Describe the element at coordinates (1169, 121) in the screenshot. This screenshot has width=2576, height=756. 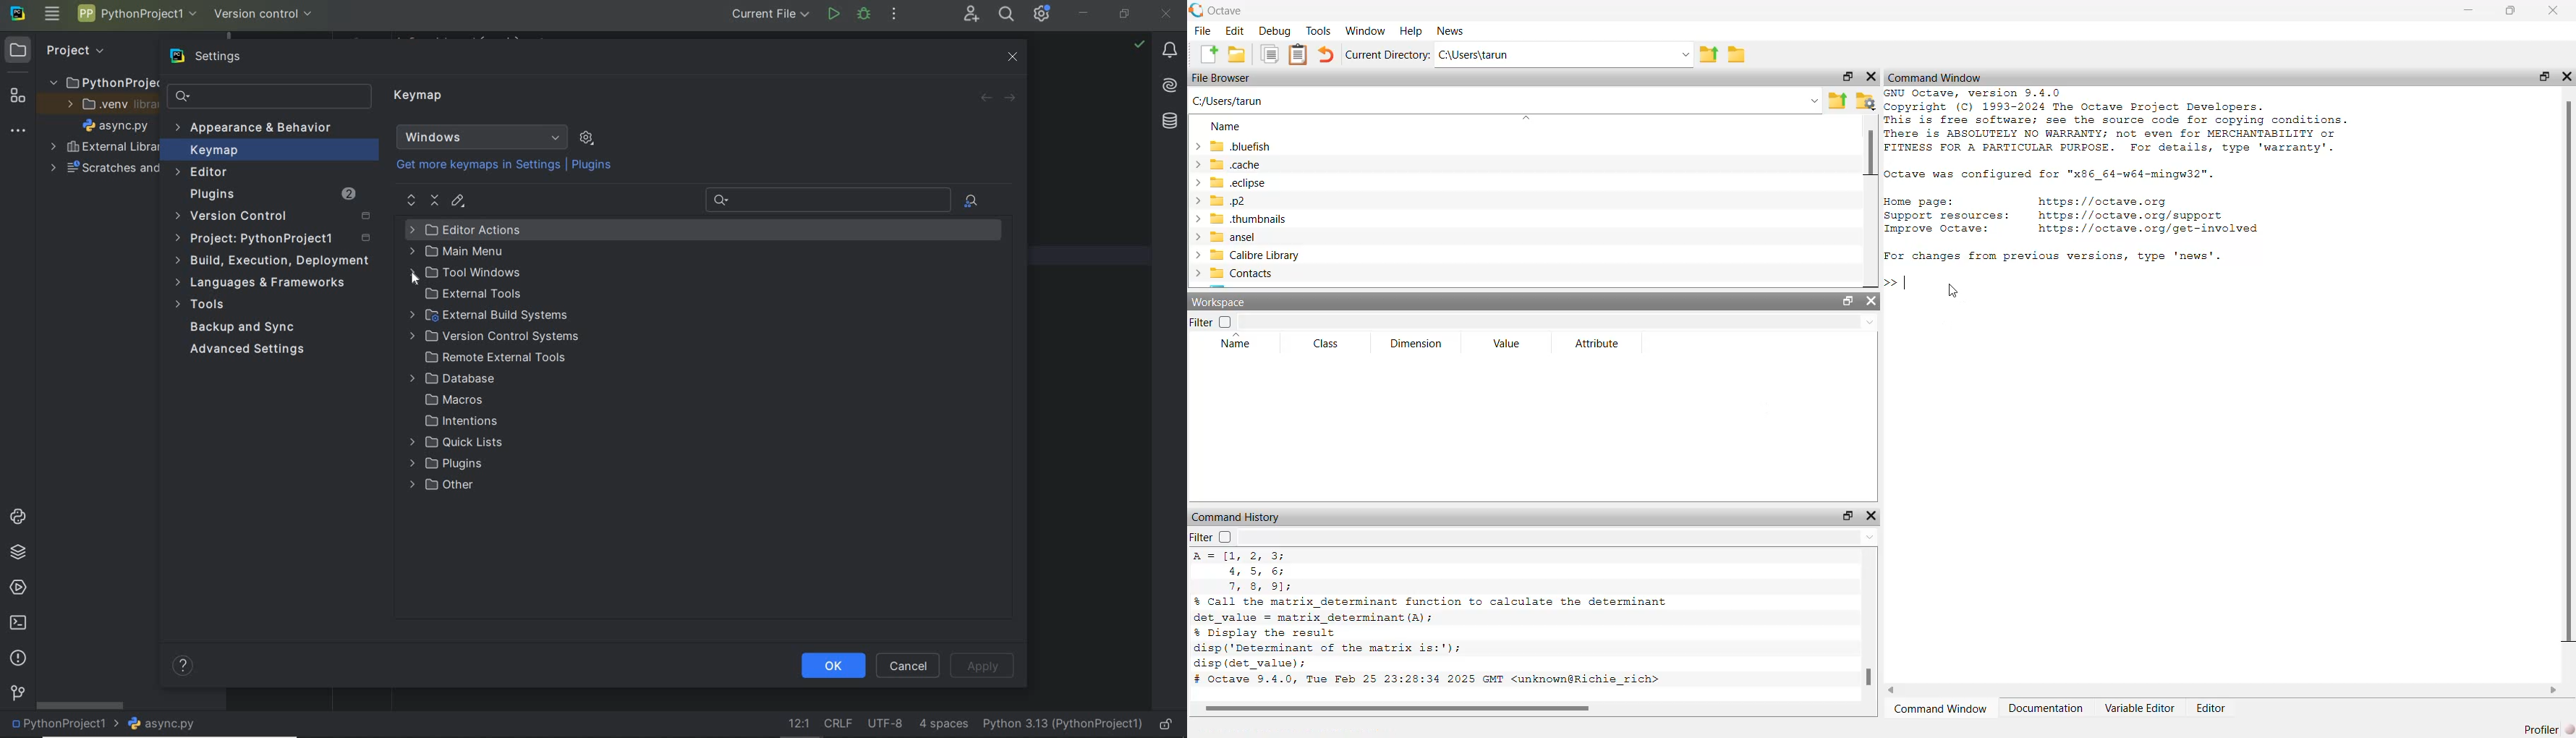
I see `database` at that location.